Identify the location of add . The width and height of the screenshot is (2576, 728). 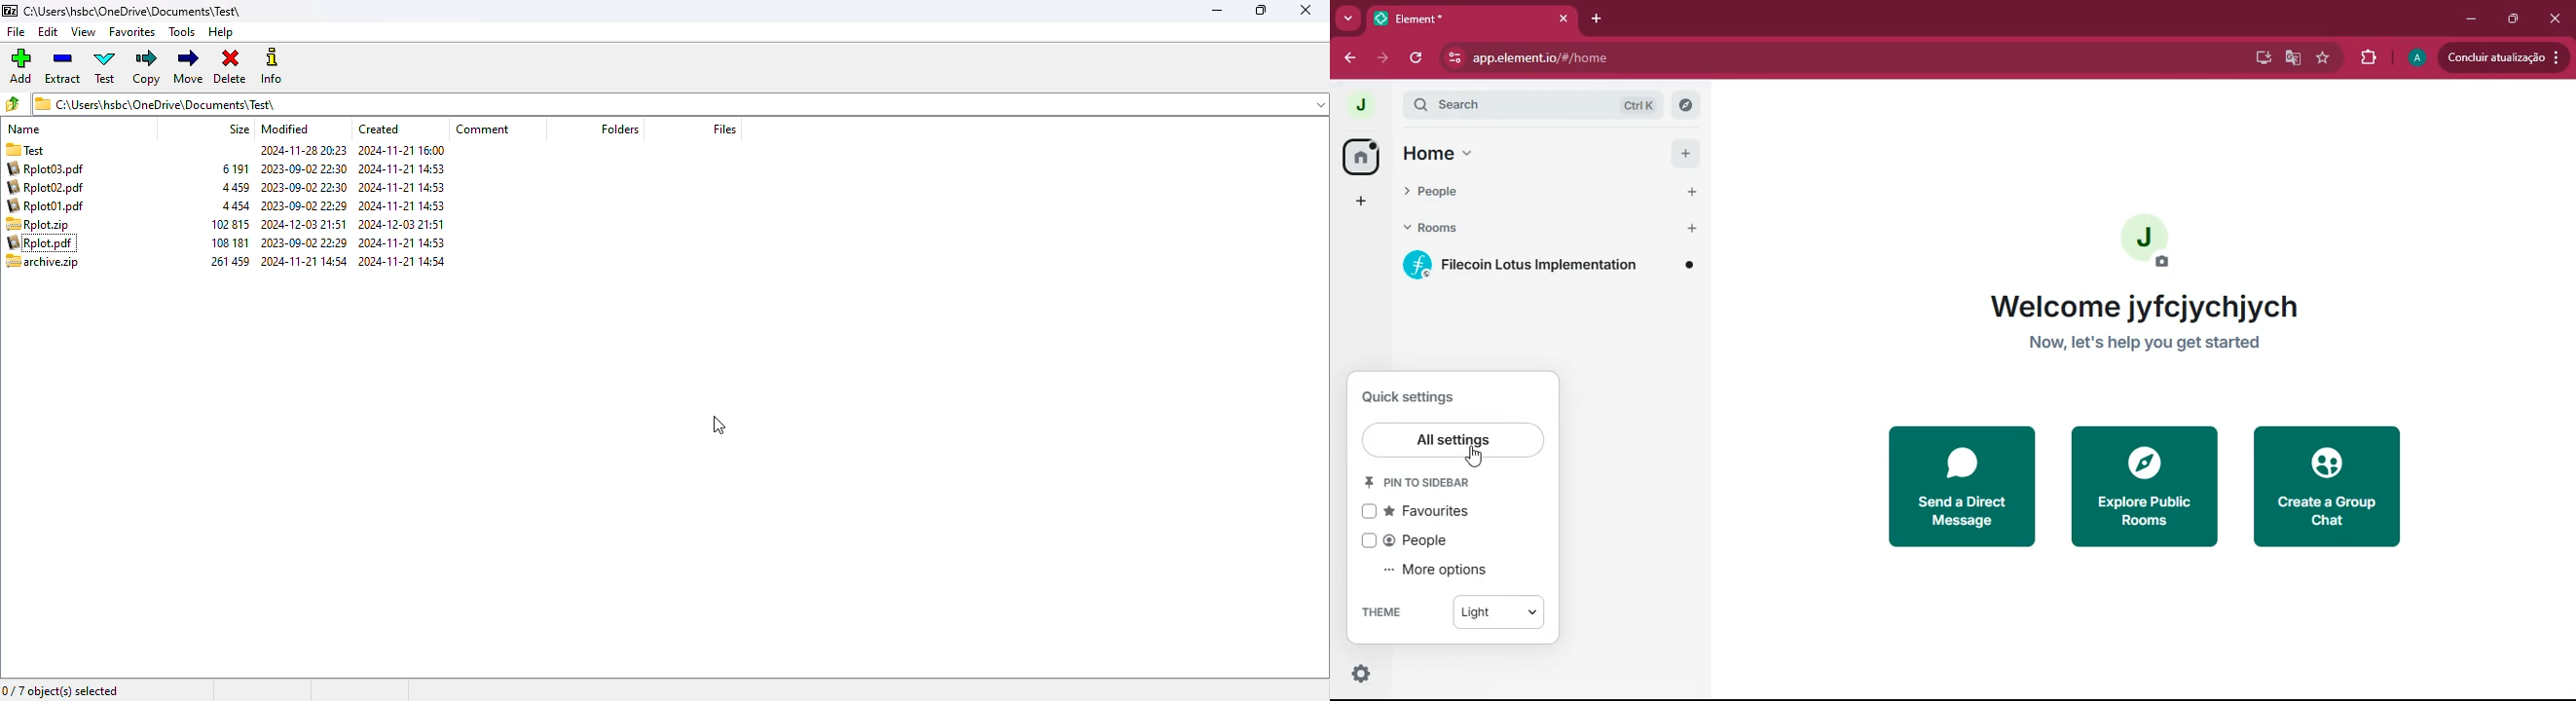
(1359, 202).